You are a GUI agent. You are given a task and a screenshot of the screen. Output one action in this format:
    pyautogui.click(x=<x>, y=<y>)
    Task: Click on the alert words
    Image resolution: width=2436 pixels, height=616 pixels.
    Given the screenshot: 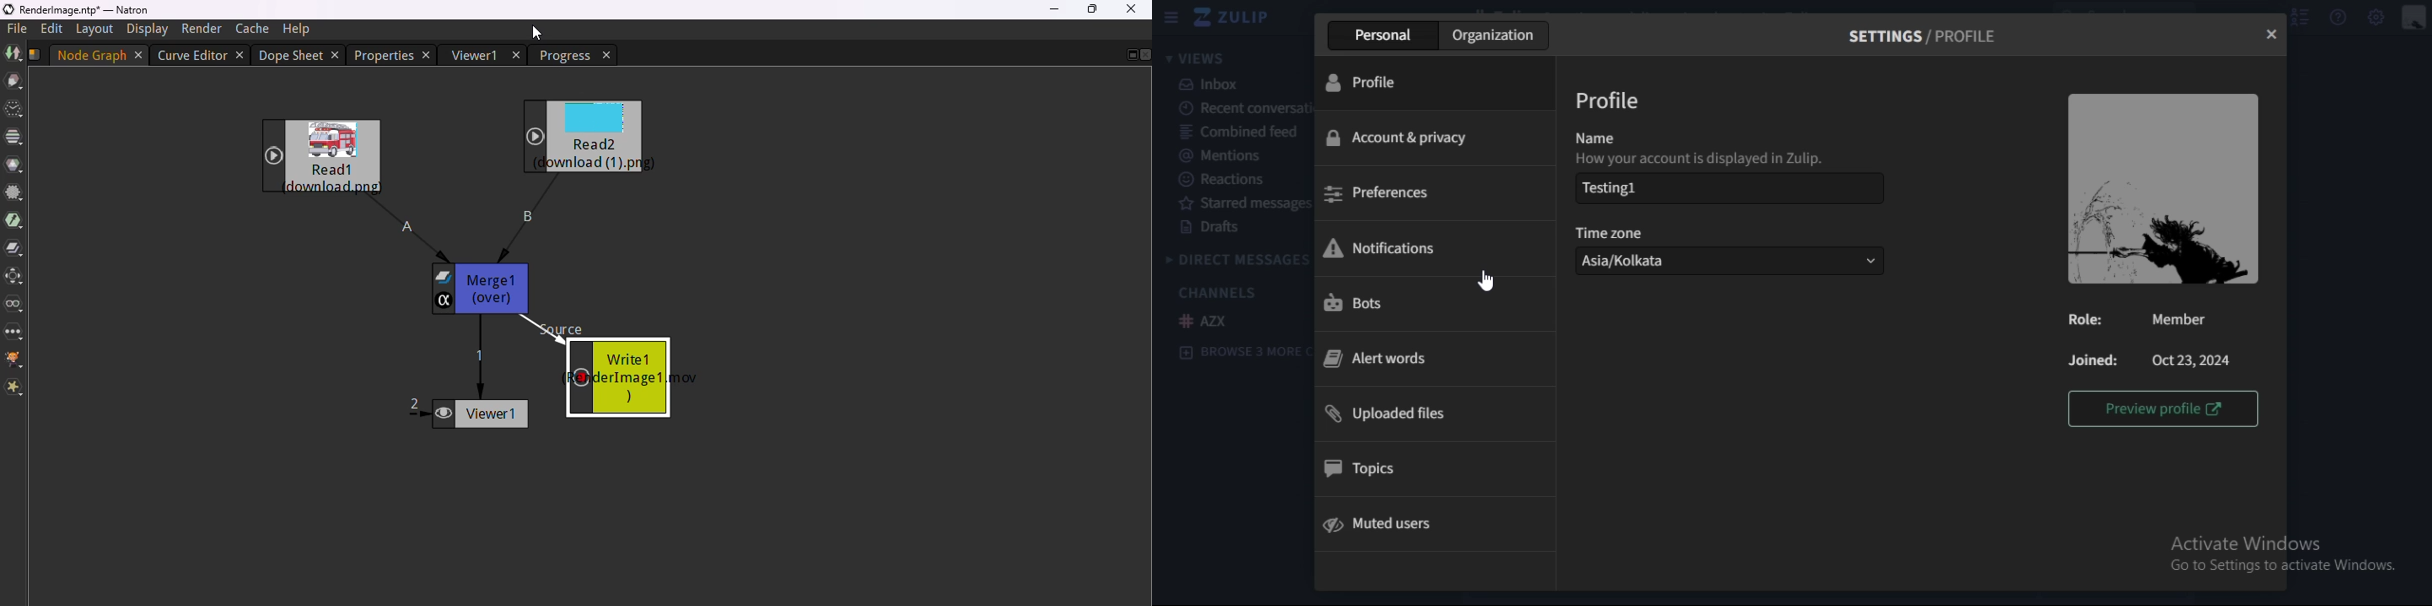 What is the action you would take?
    pyautogui.click(x=1382, y=358)
    